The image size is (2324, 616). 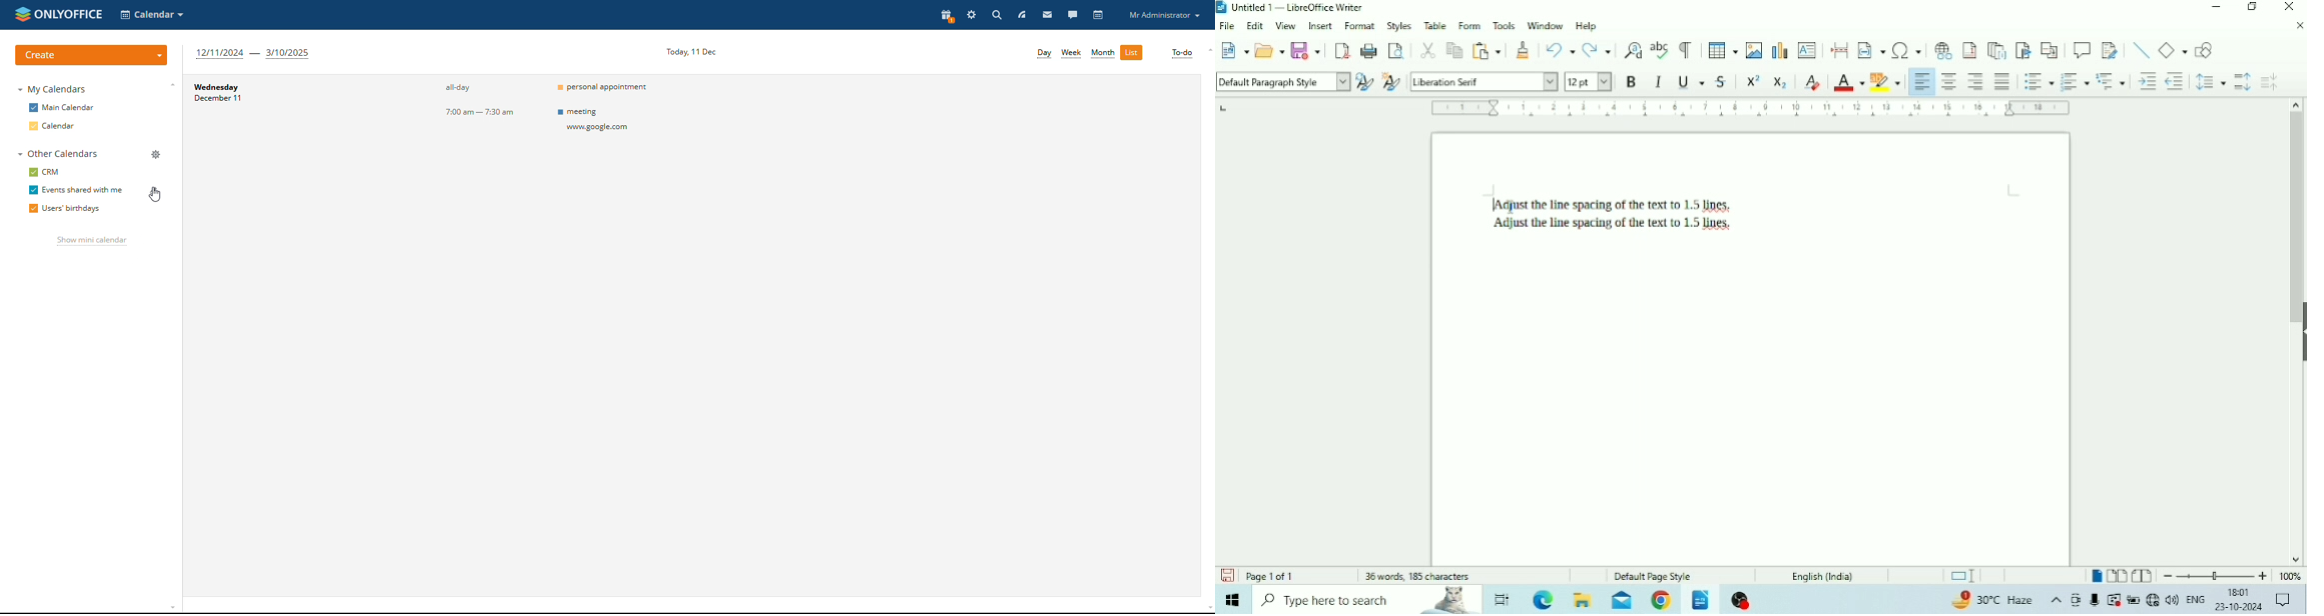 What do you see at coordinates (2297, 192) in the screenshot?
I see `Vertical scrollbar` at bounding box center [2297, 192].